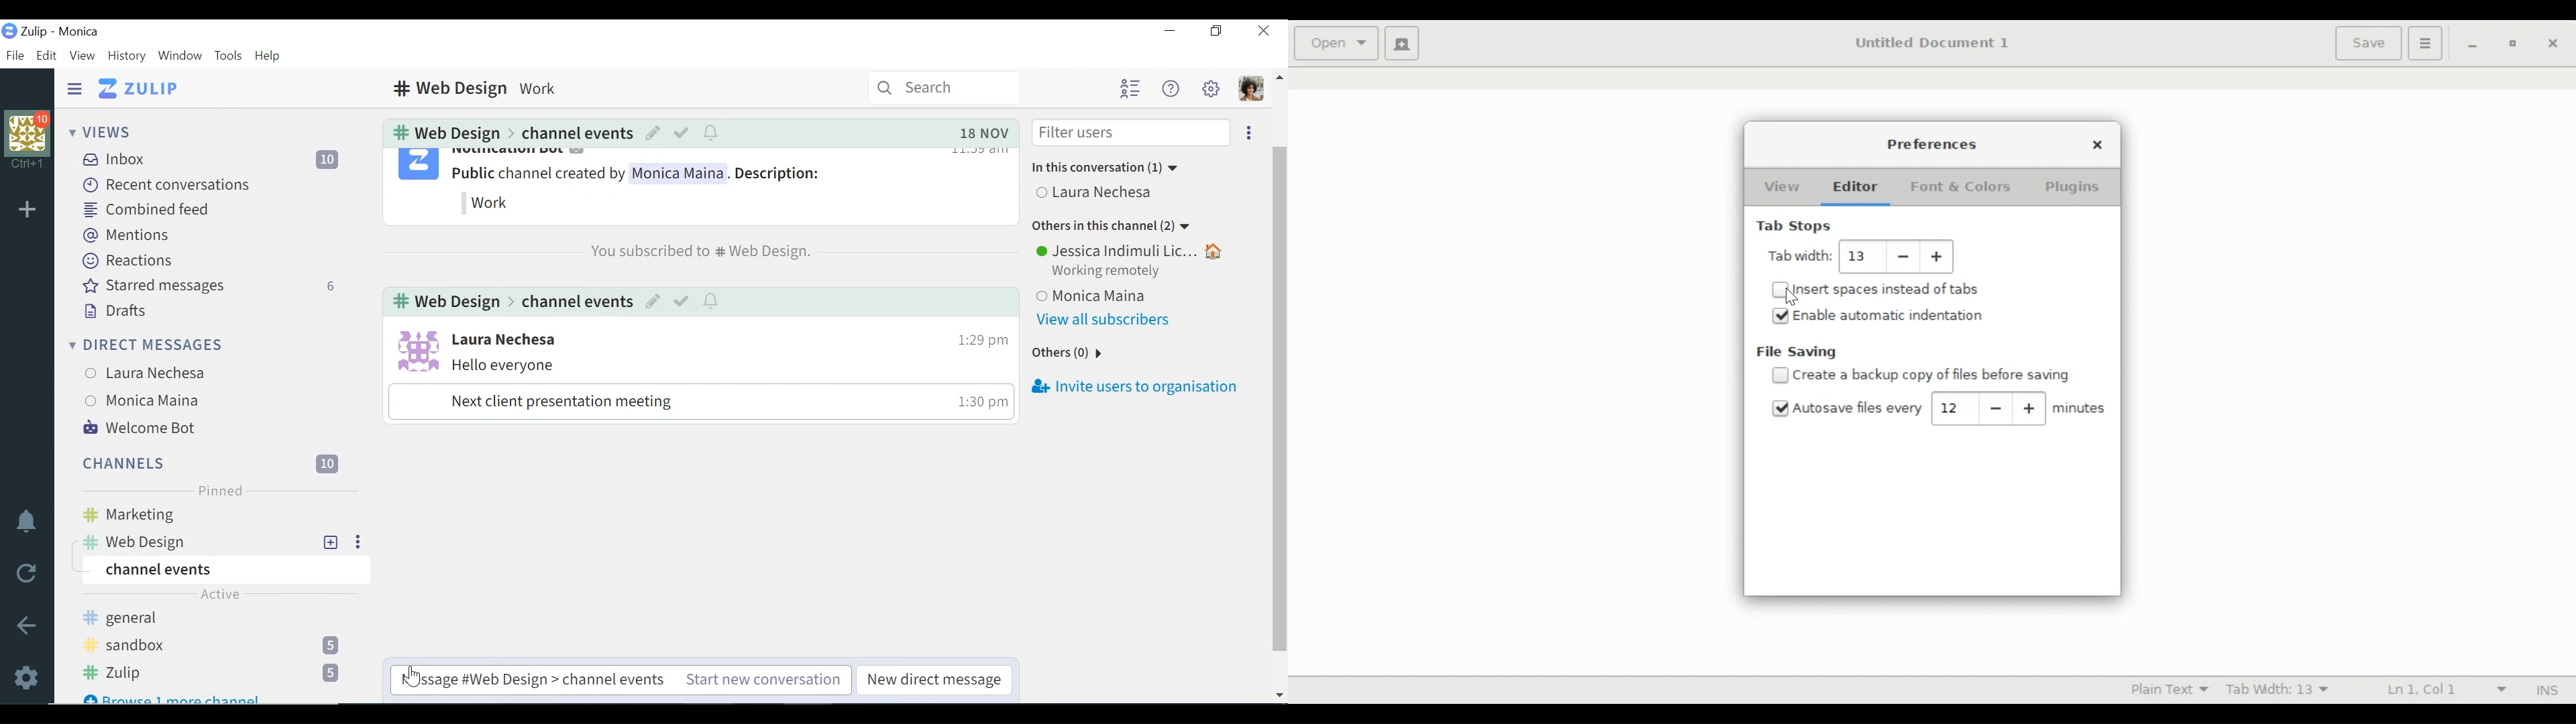 Image resolution: width=2576 pixels, height=728 pixels. What do you see at coordinates (1133, 389) in the screenshot?
I see `Invite users to organisation` at bounding box center [1133, 389].